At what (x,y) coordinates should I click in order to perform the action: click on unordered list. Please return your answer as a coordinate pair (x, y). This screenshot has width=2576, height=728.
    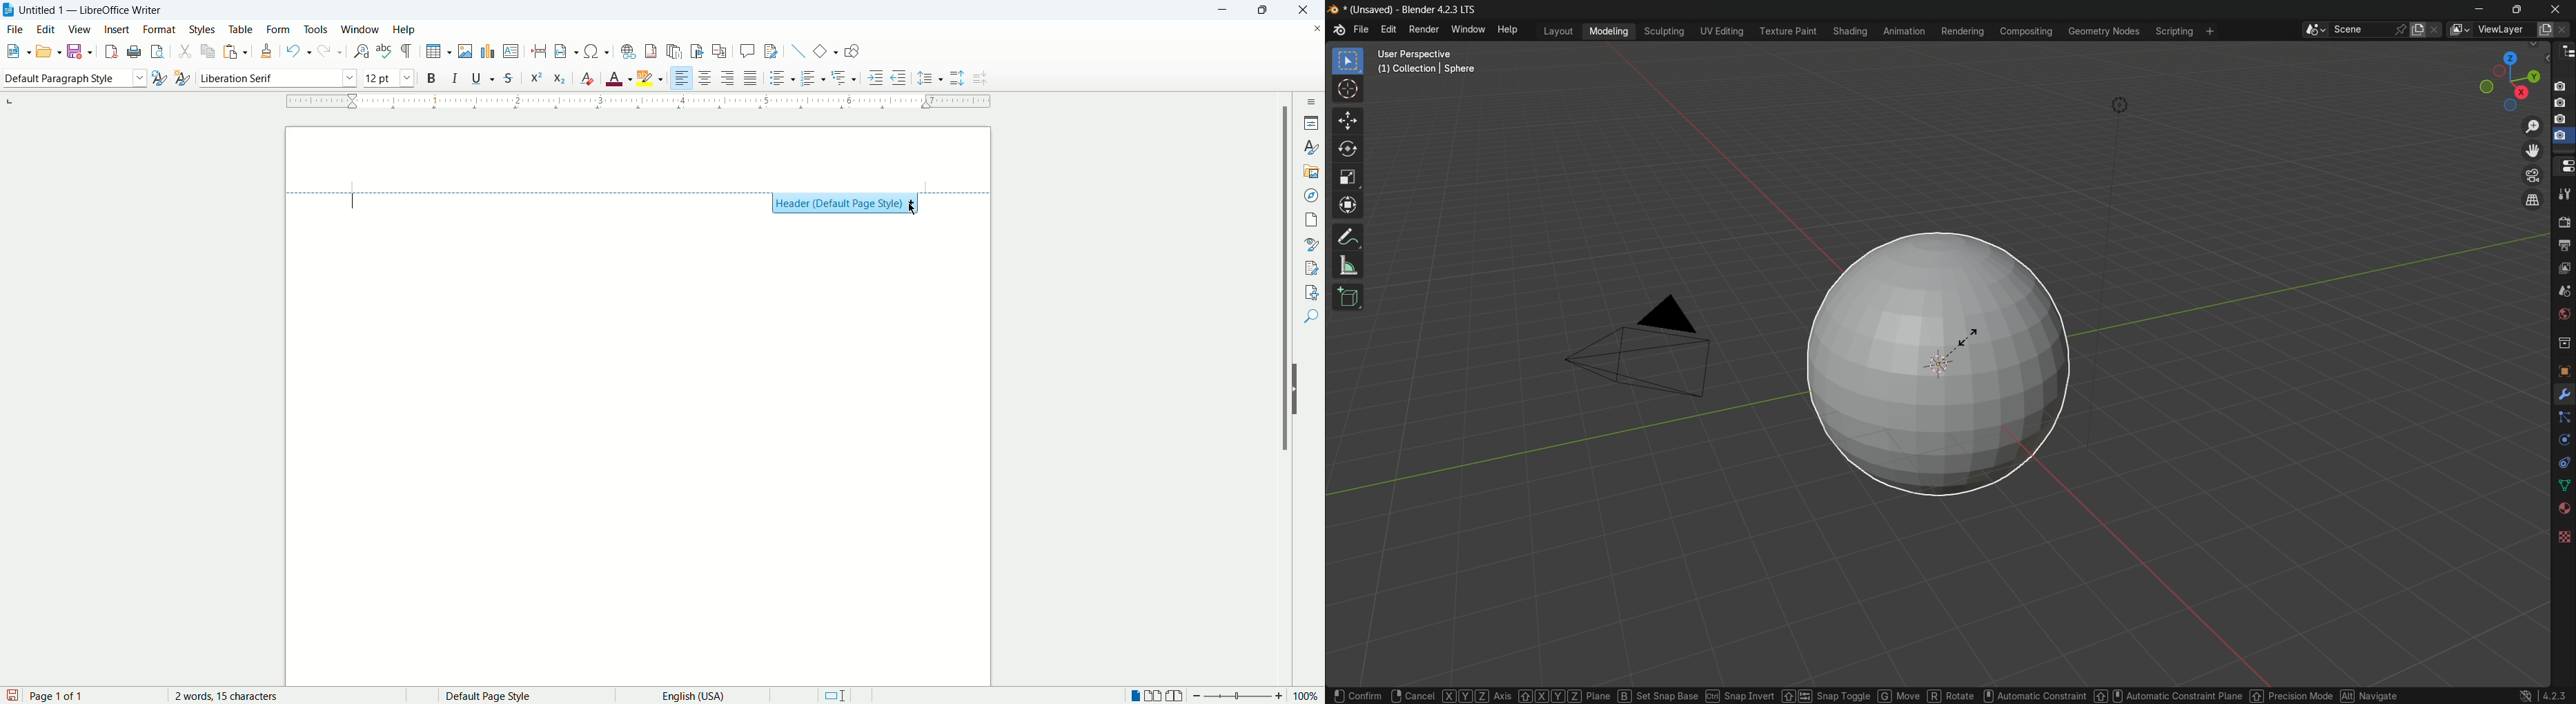
    Looking at the image, I should click on (782, 80).